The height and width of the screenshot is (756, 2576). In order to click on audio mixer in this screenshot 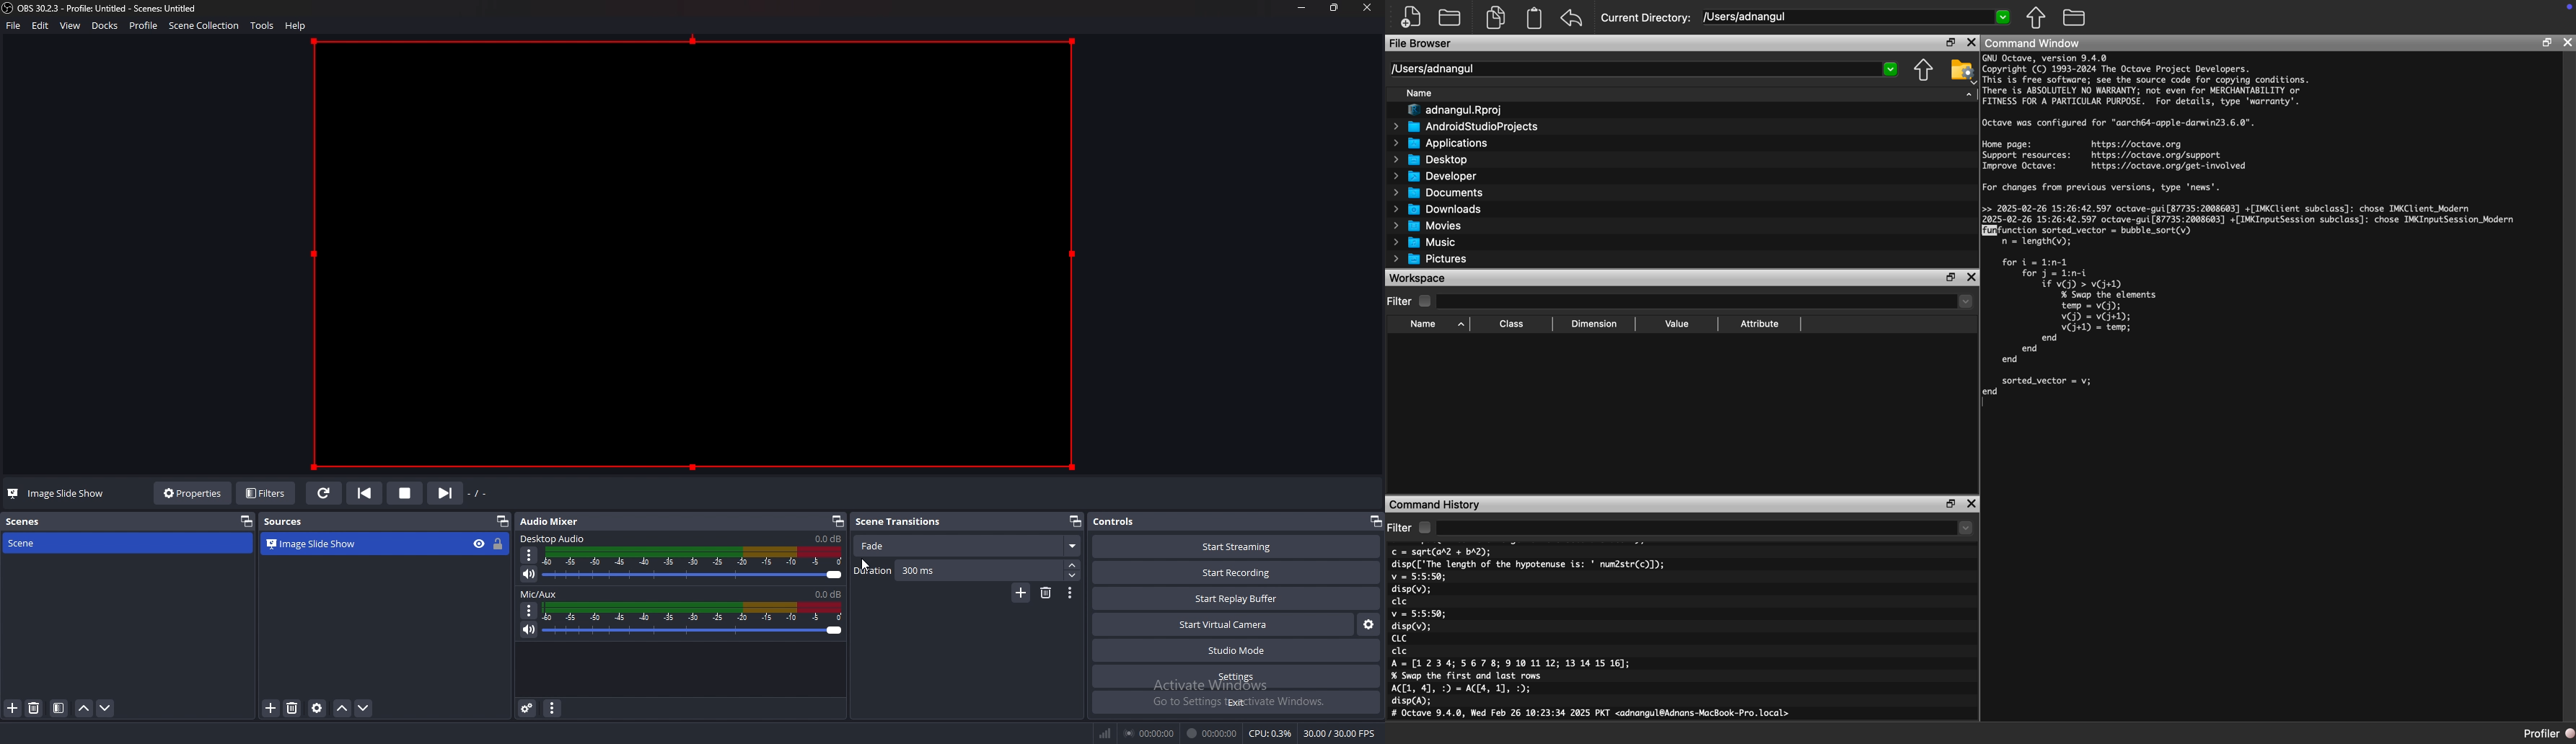, I will do `click(557, 521)`.